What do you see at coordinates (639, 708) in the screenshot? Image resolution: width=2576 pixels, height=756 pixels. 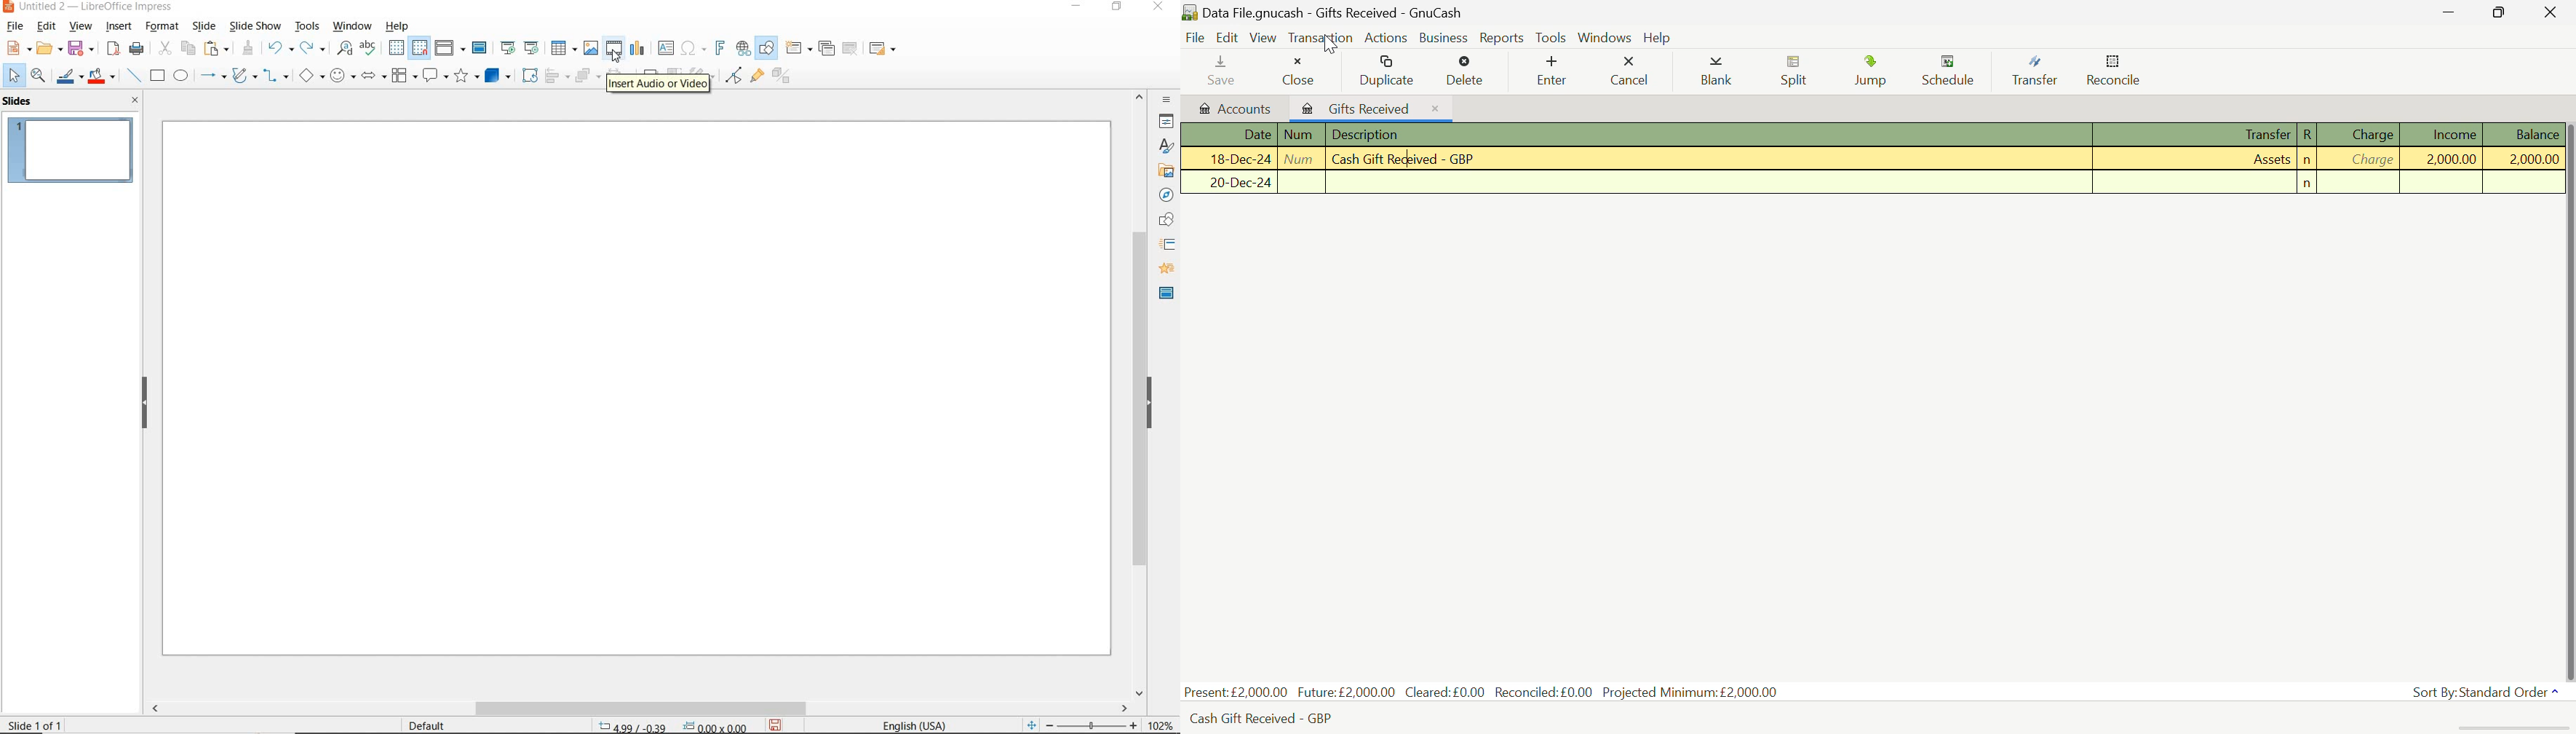 I see `SCROLL BAR` at bounding box center [639, 708].